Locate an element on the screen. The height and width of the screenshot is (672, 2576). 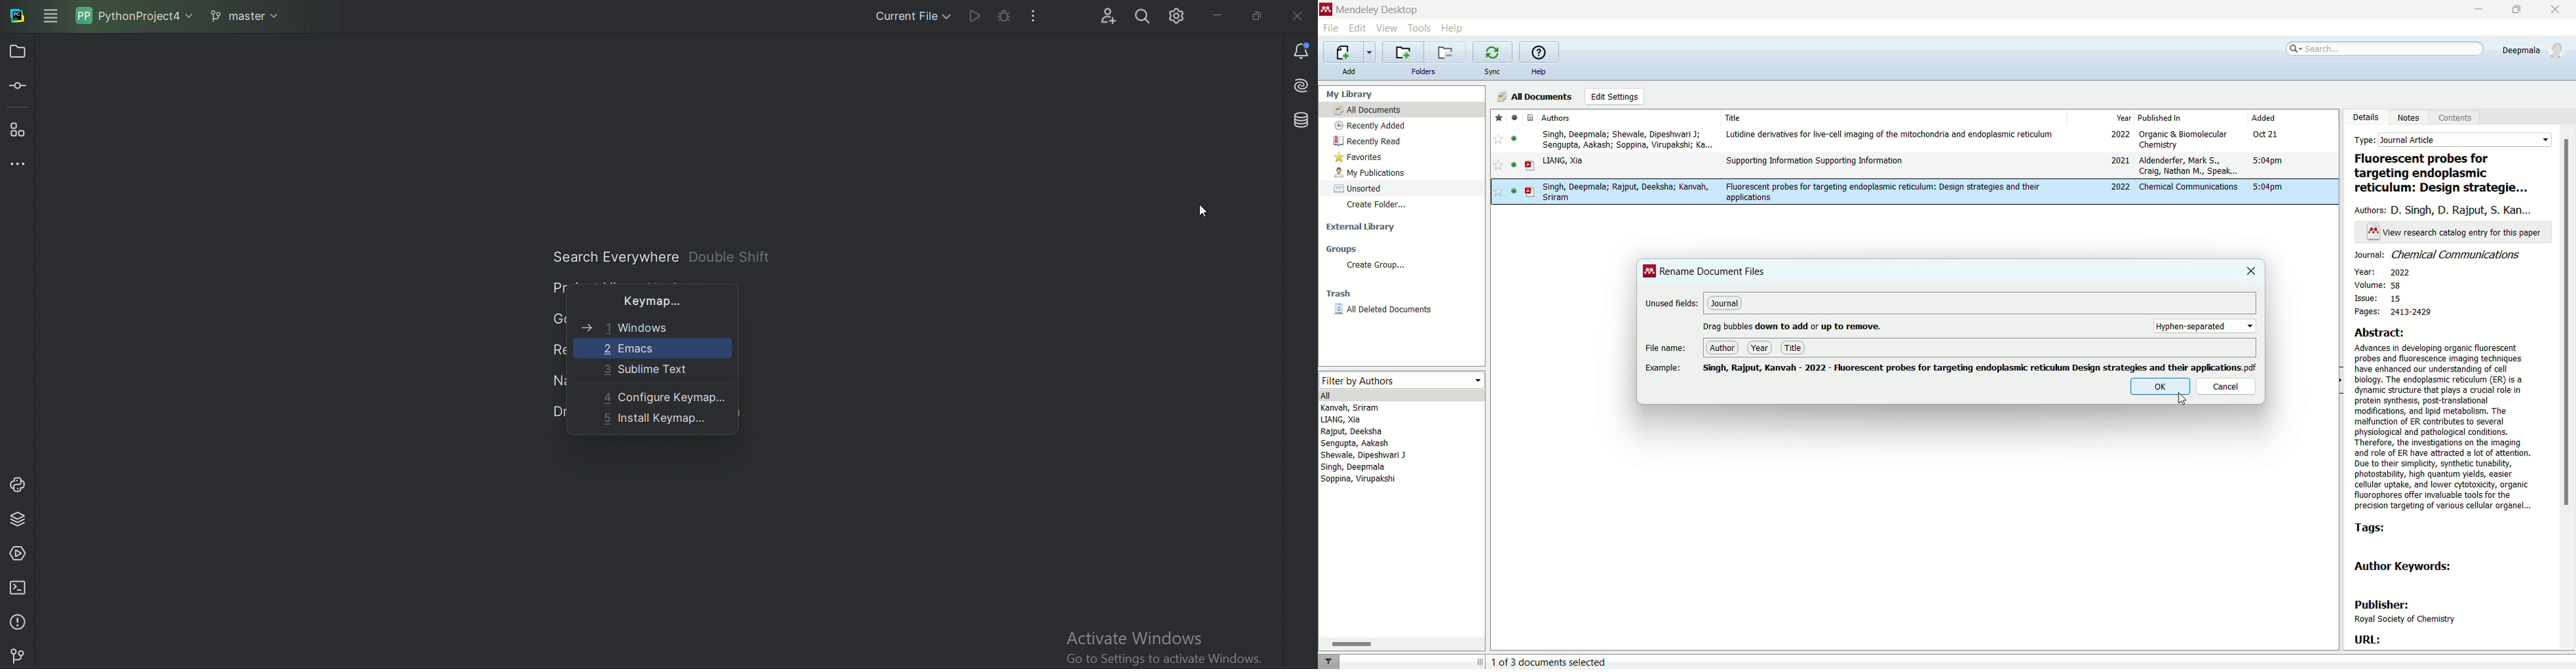
minimize is located at coordinates (2476, 10).